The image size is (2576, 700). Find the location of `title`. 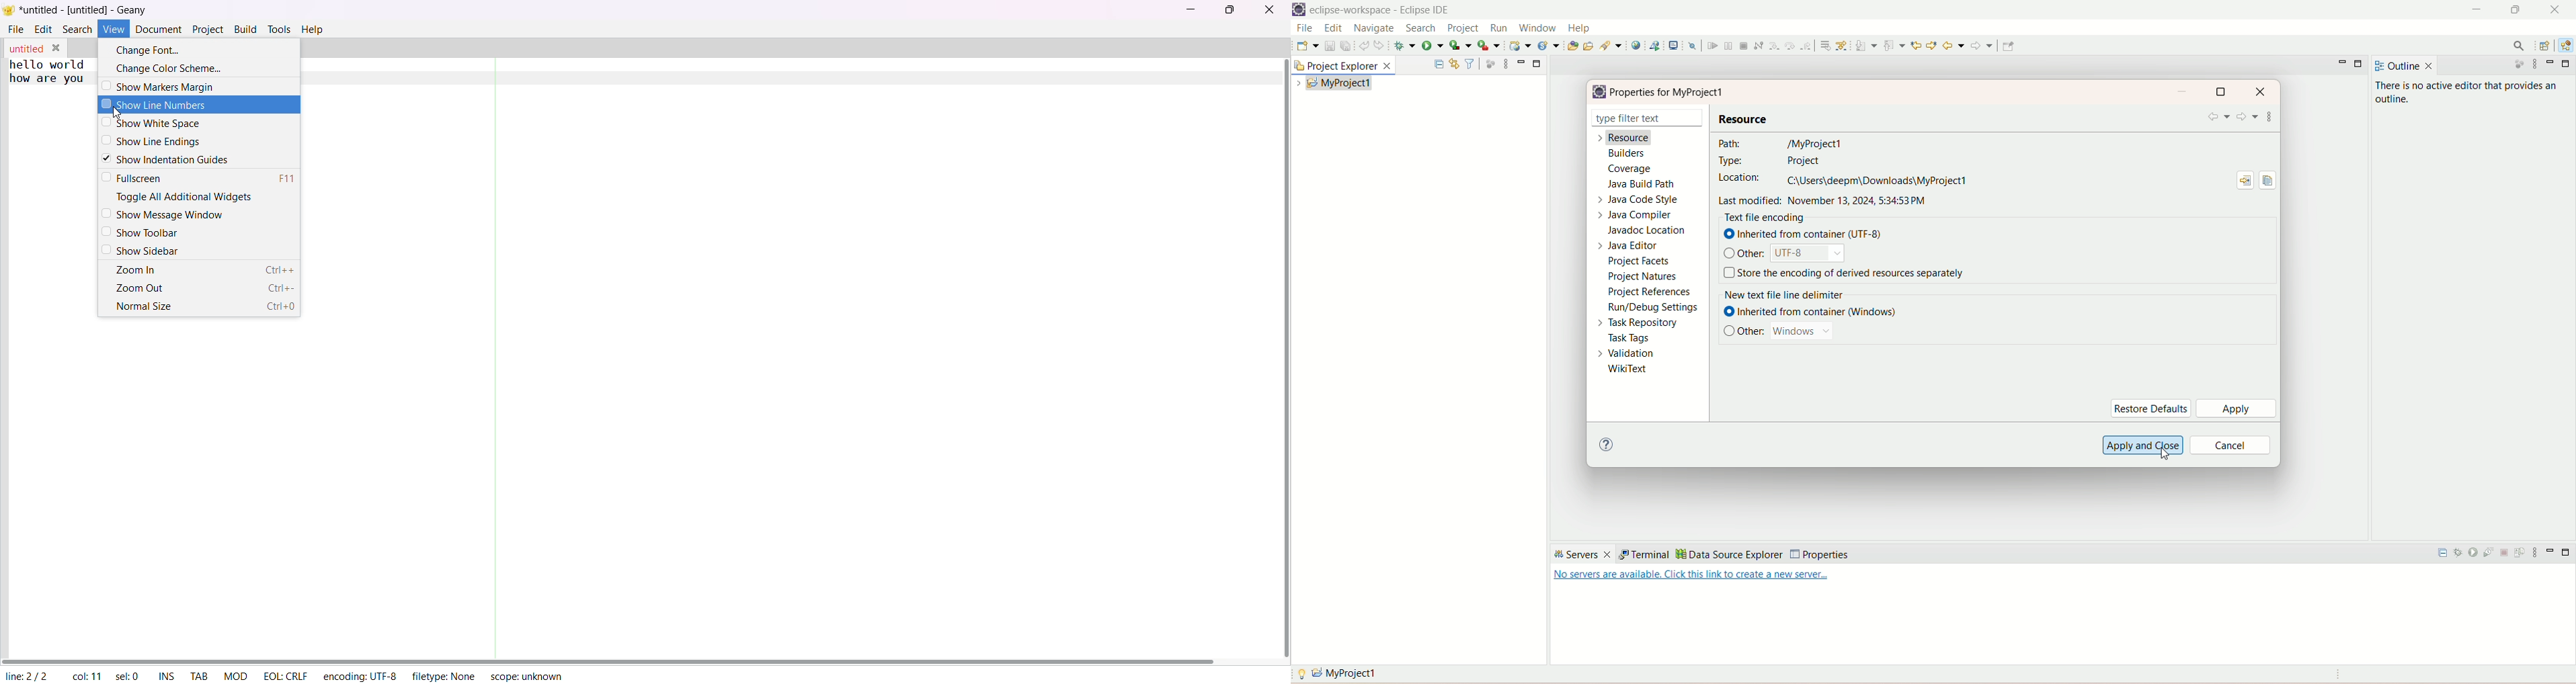

title is located at coordinates (85, 10).